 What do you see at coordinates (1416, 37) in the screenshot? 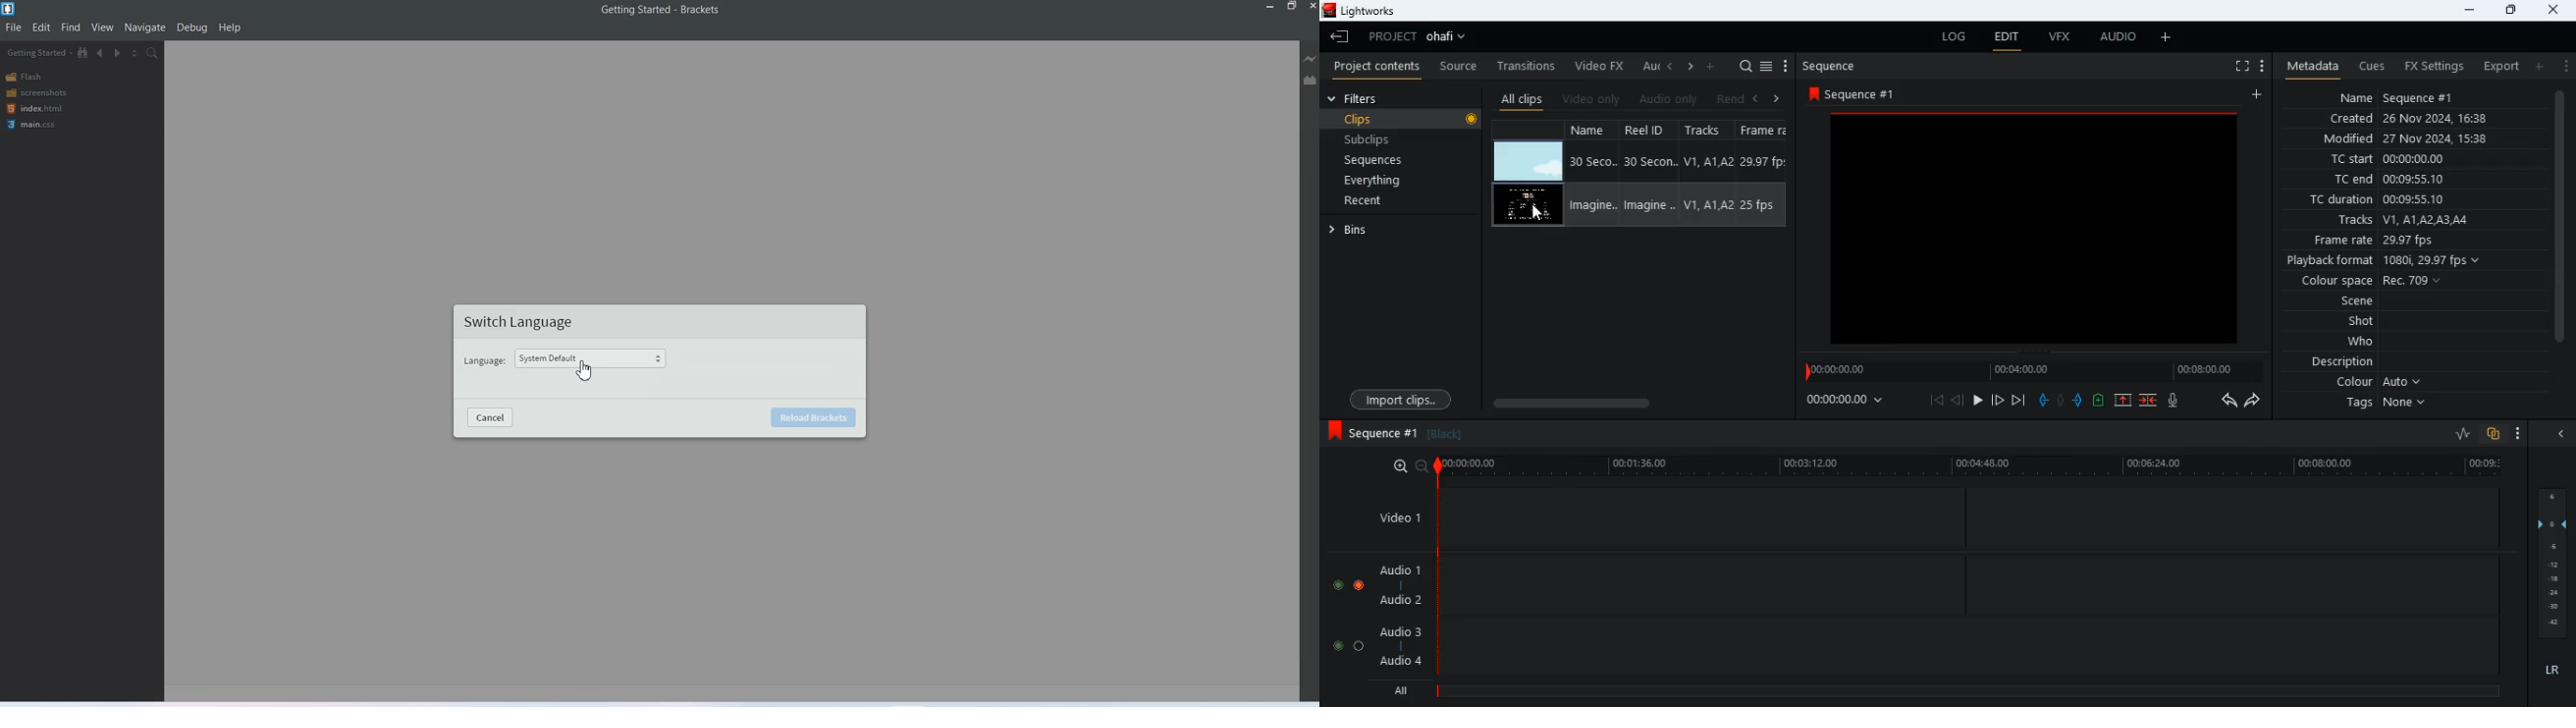
I see `project` at bounding box center [1416, 37].